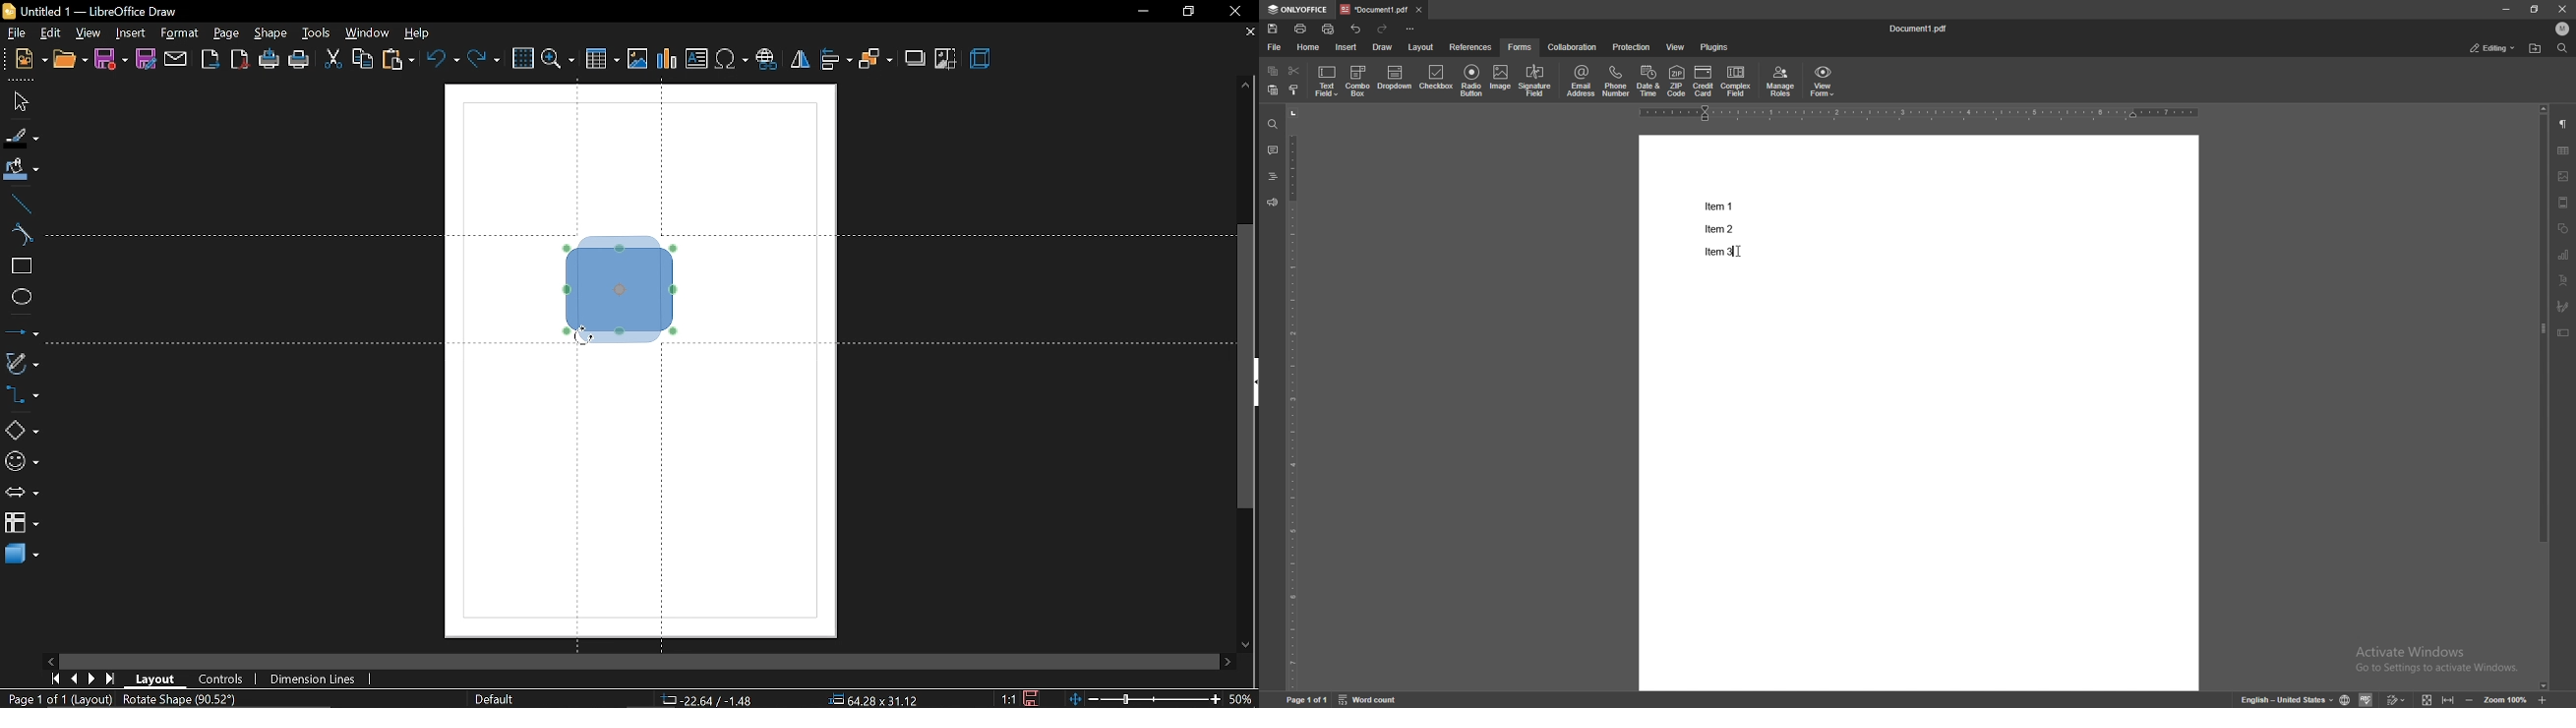  What do you see at coordinates (300, 60) in the screenshot?
I see `print` at bounding box center [300, 60].